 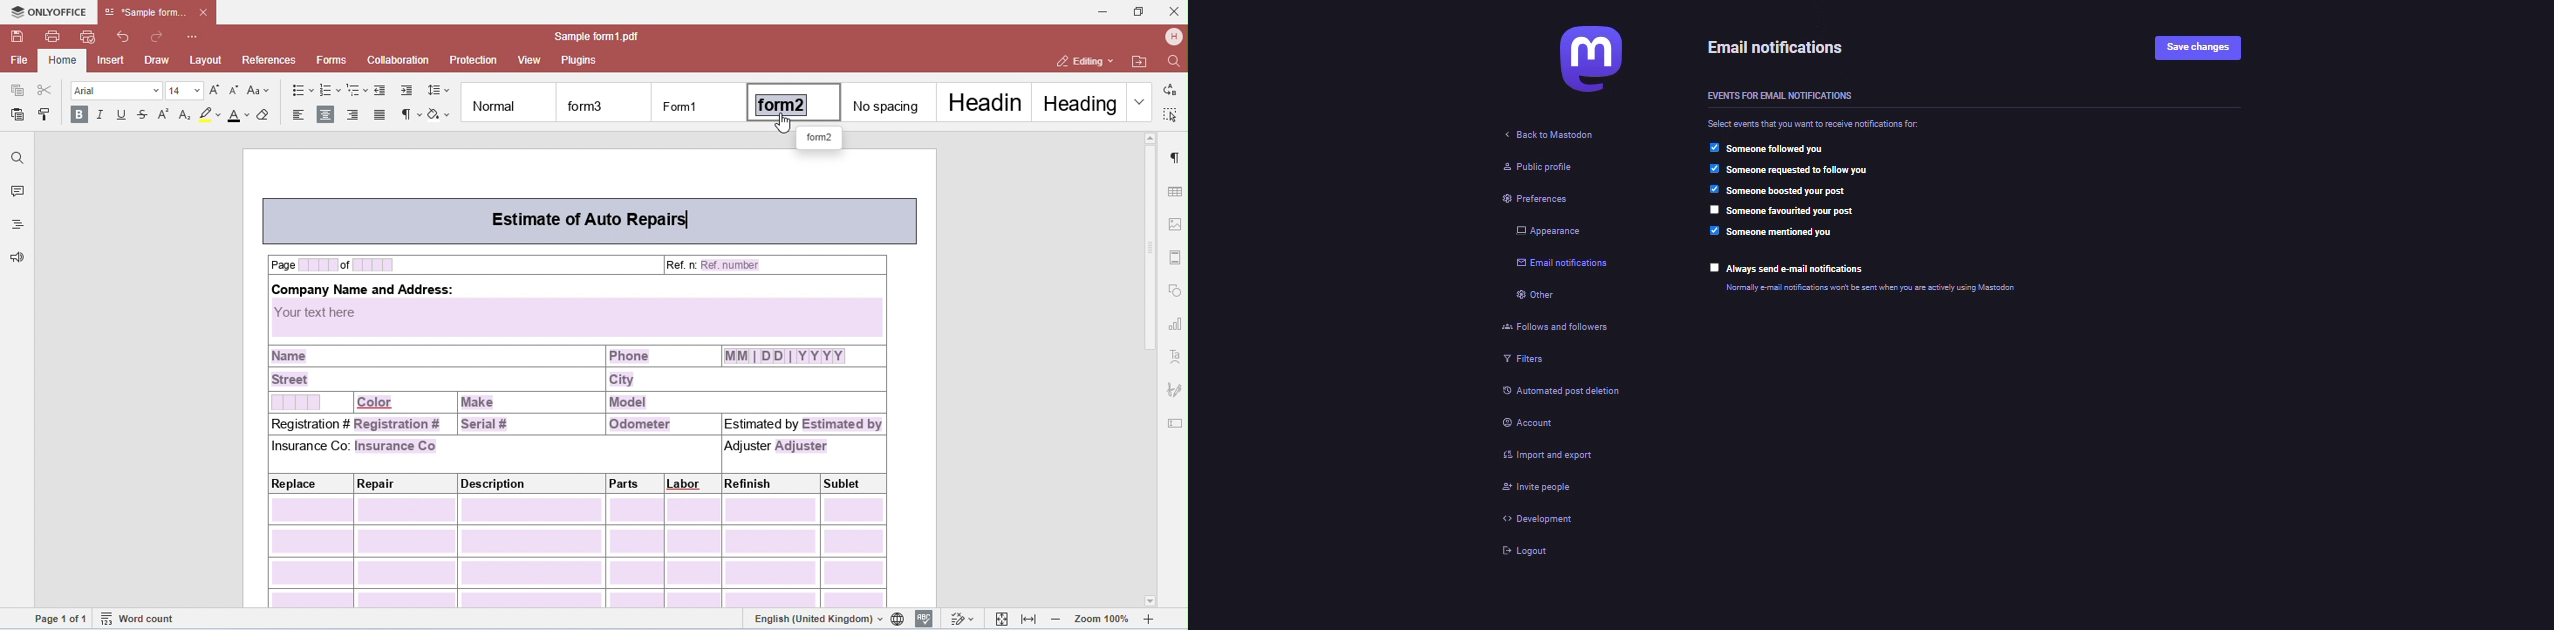 I want to click on events, so click(x=1779, y=93).